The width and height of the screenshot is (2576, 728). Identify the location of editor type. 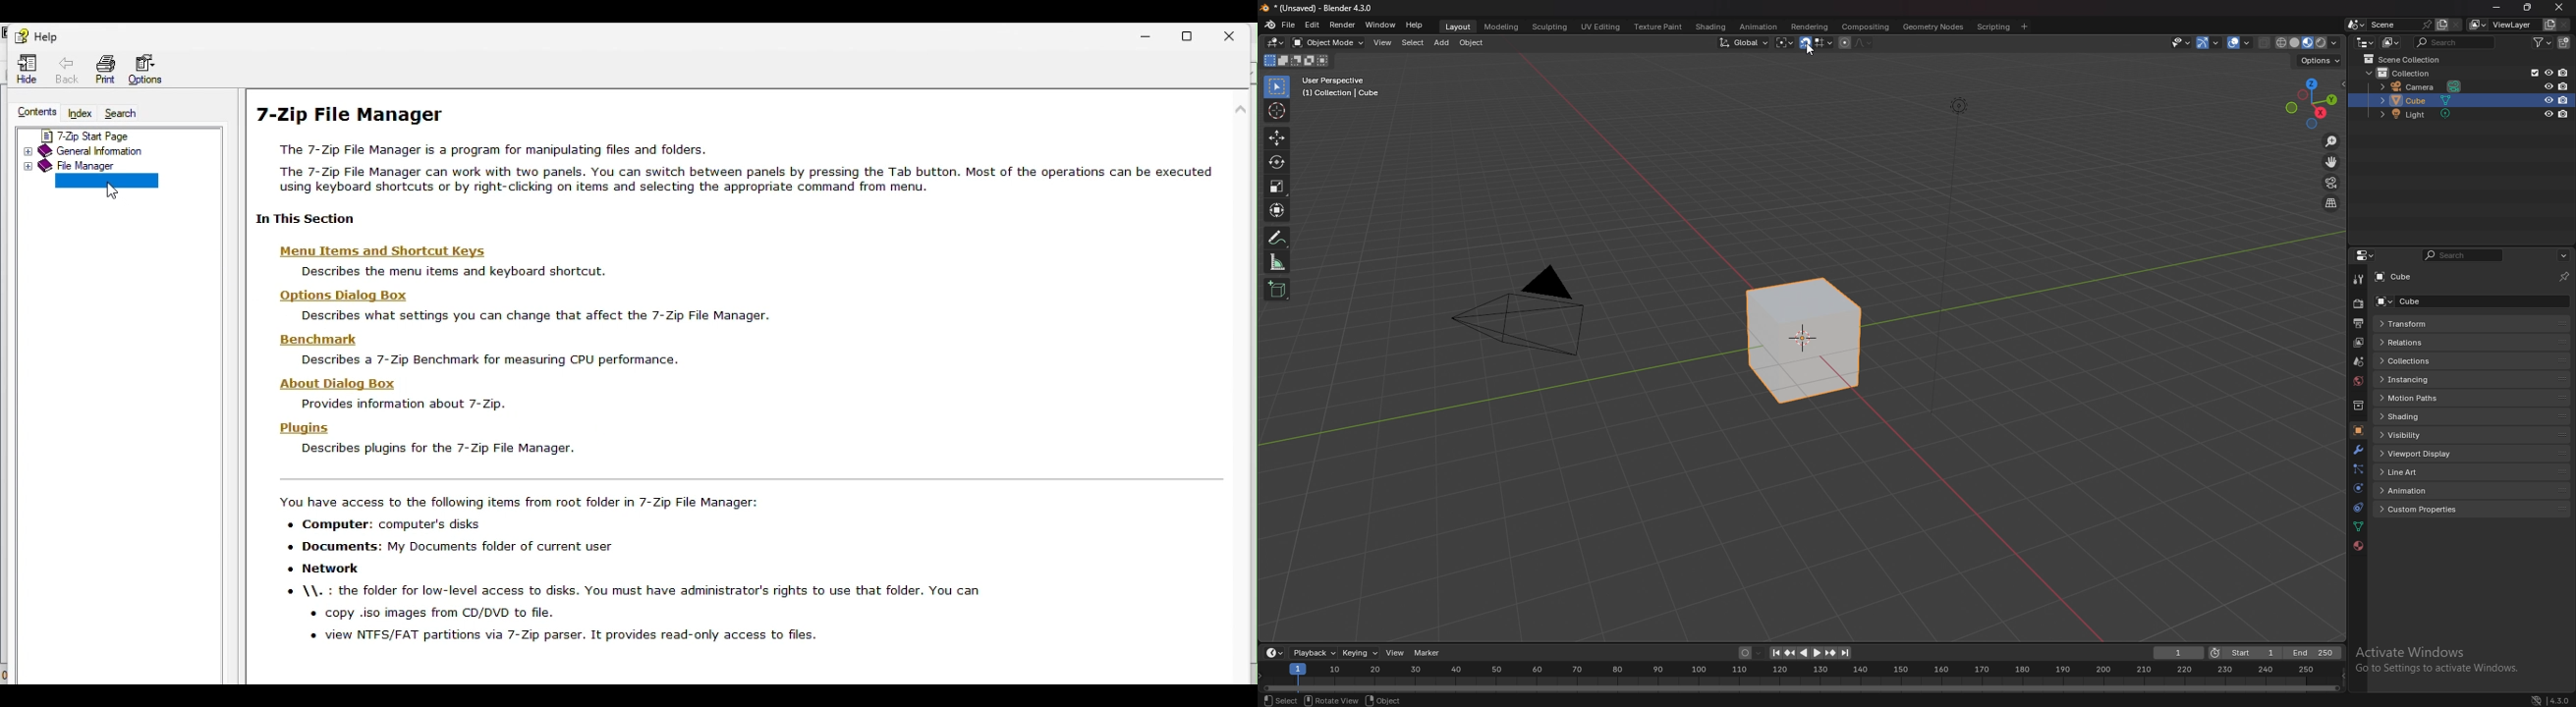
(1277, 43).